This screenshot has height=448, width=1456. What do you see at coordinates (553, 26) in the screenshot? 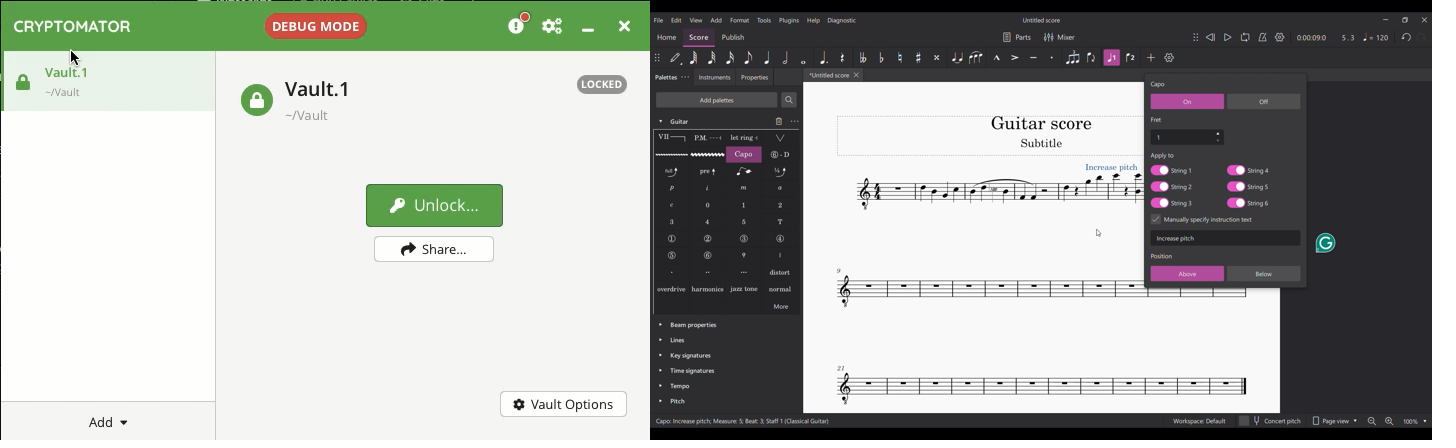
I see `settings` at bounding box center [553, 26].